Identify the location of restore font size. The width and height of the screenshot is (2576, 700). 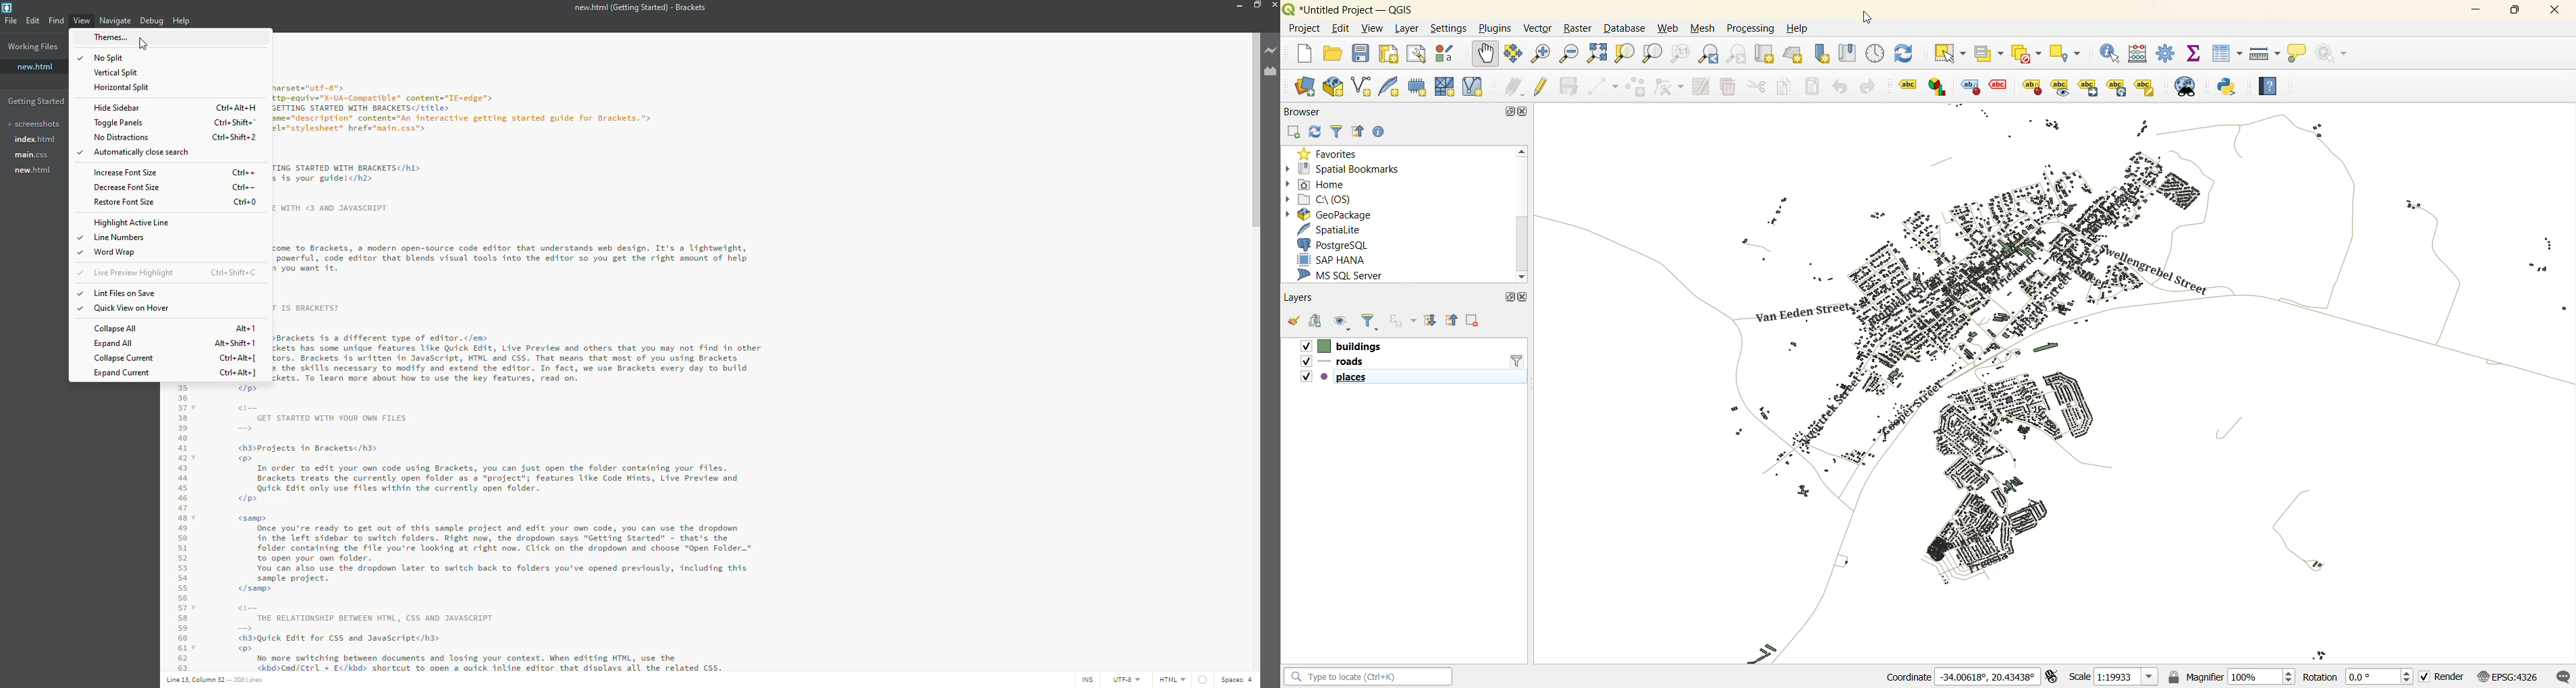
(122, 202).